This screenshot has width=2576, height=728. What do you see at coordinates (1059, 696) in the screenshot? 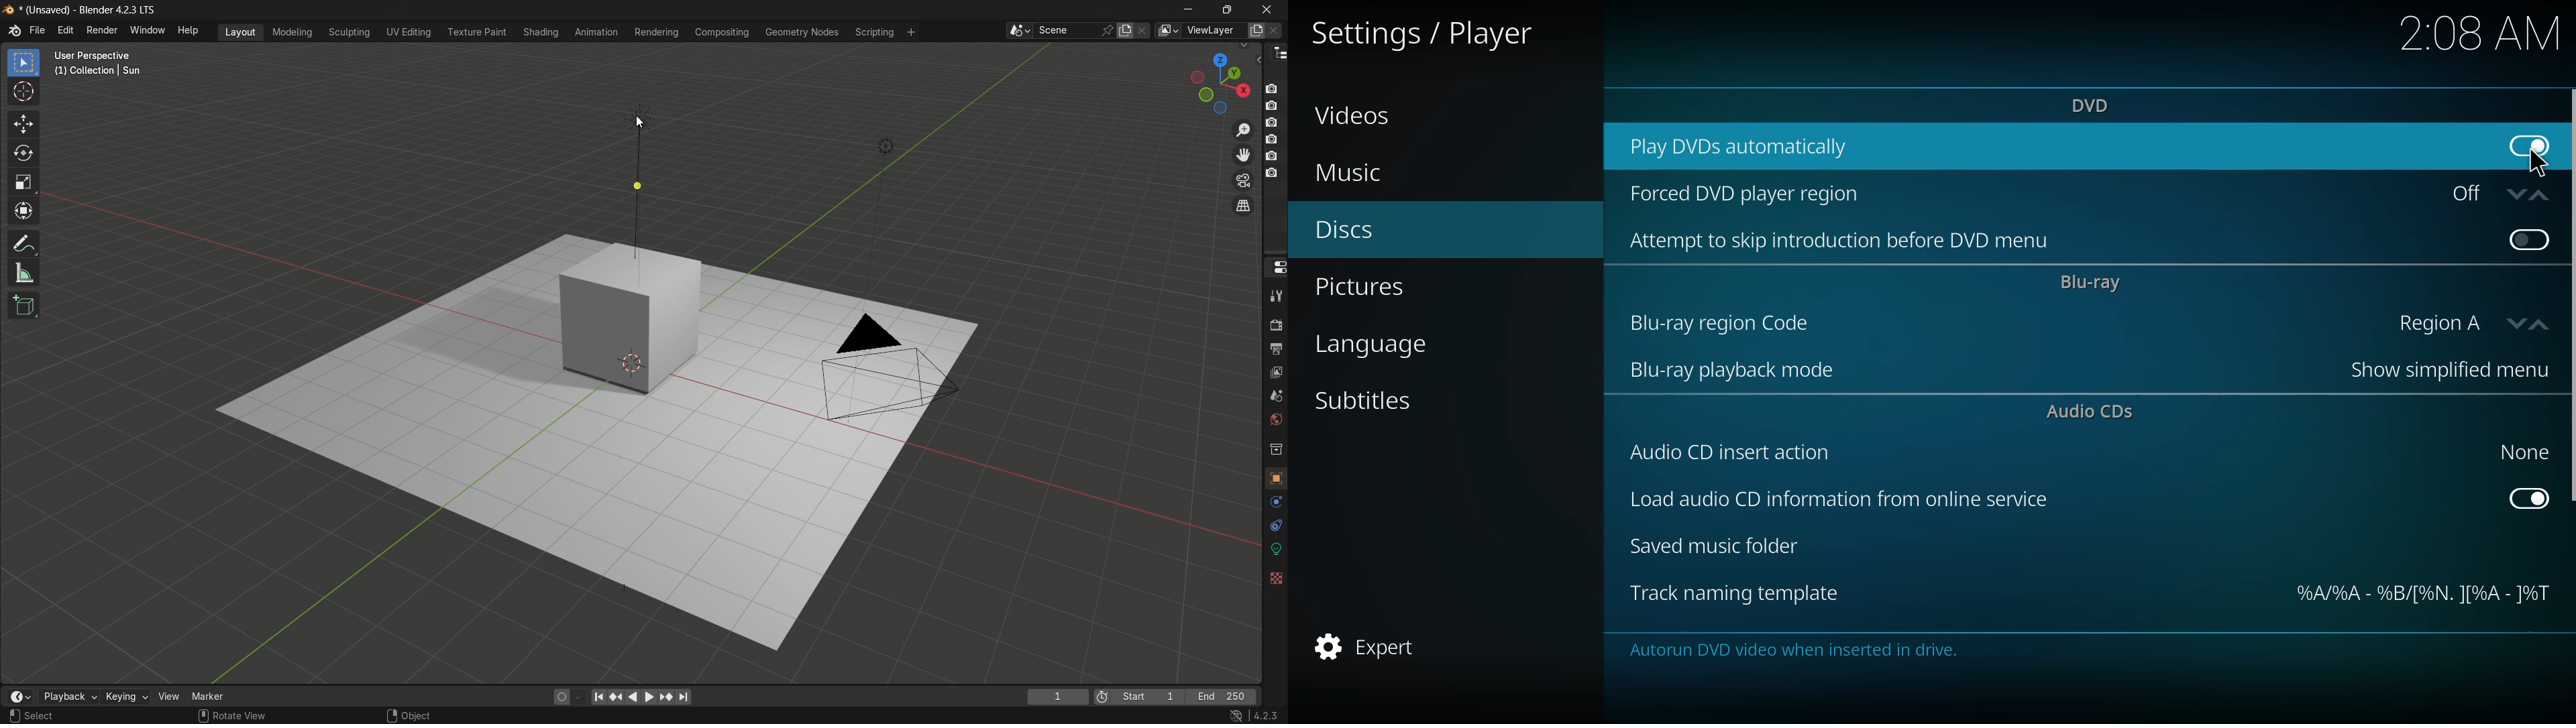
I see `1` at bounding box center [1059, 696].